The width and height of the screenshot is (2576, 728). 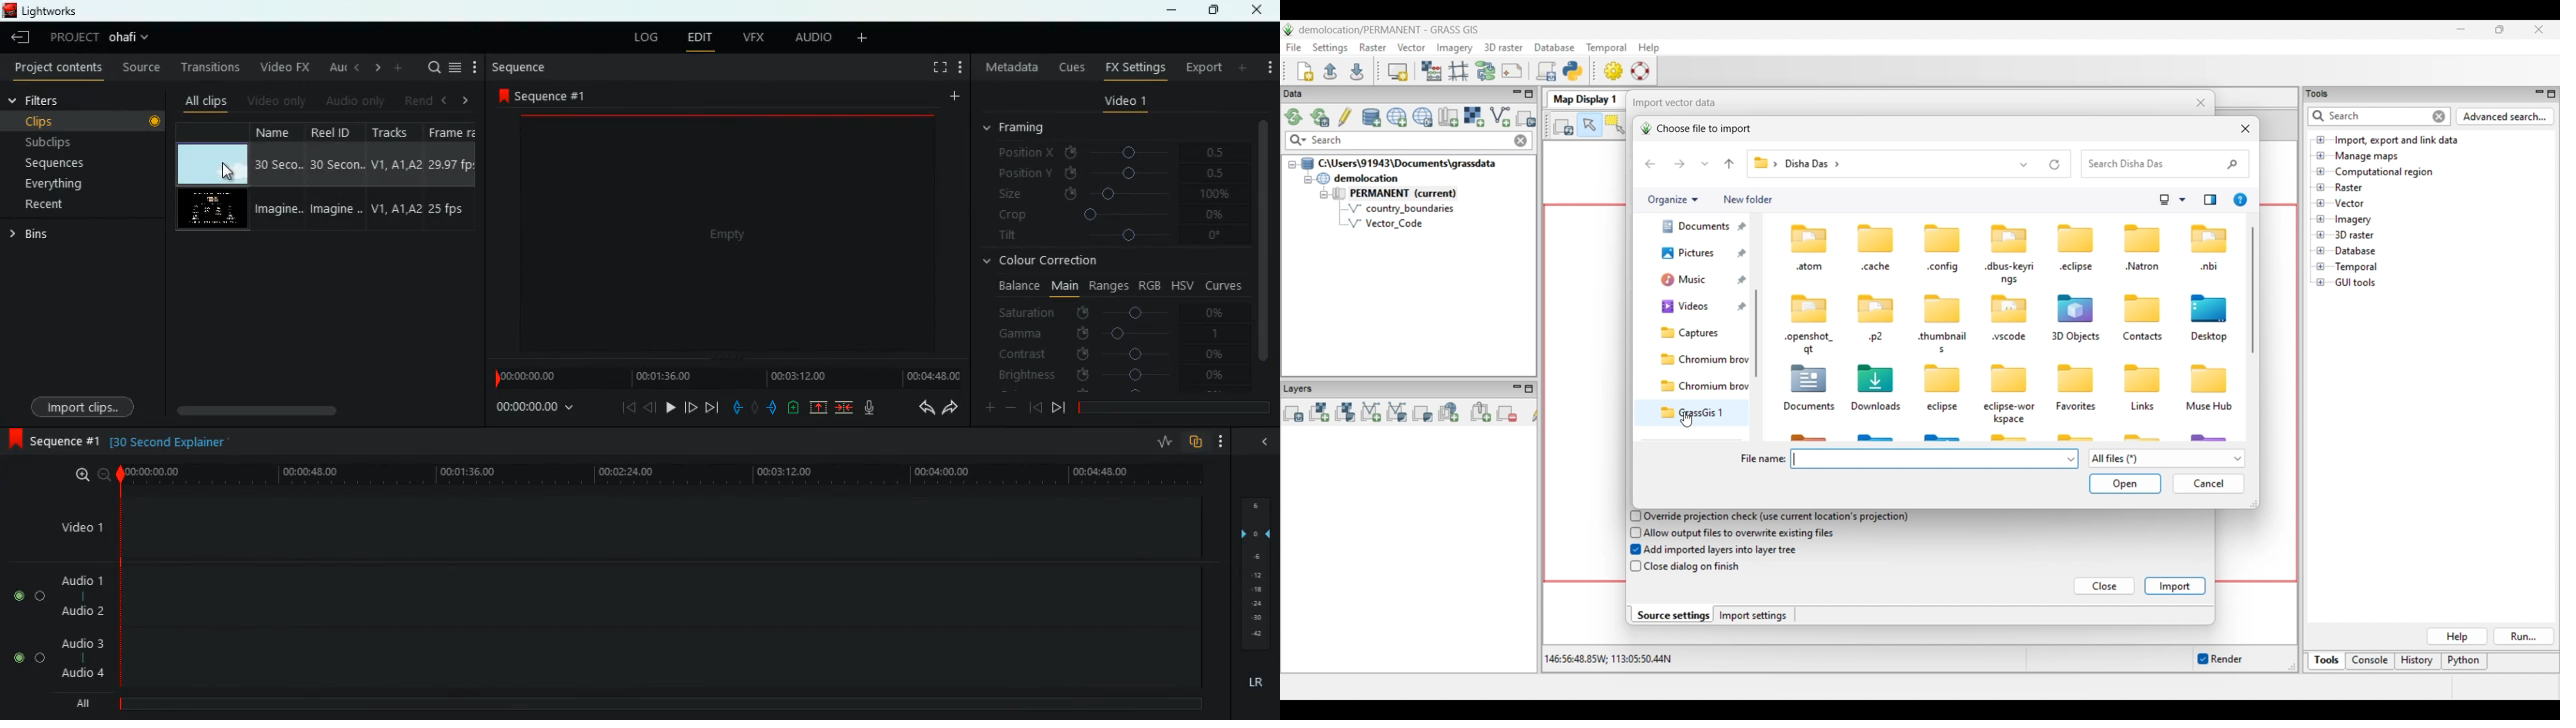 I want to click on menu, so click(x=457, y=66).